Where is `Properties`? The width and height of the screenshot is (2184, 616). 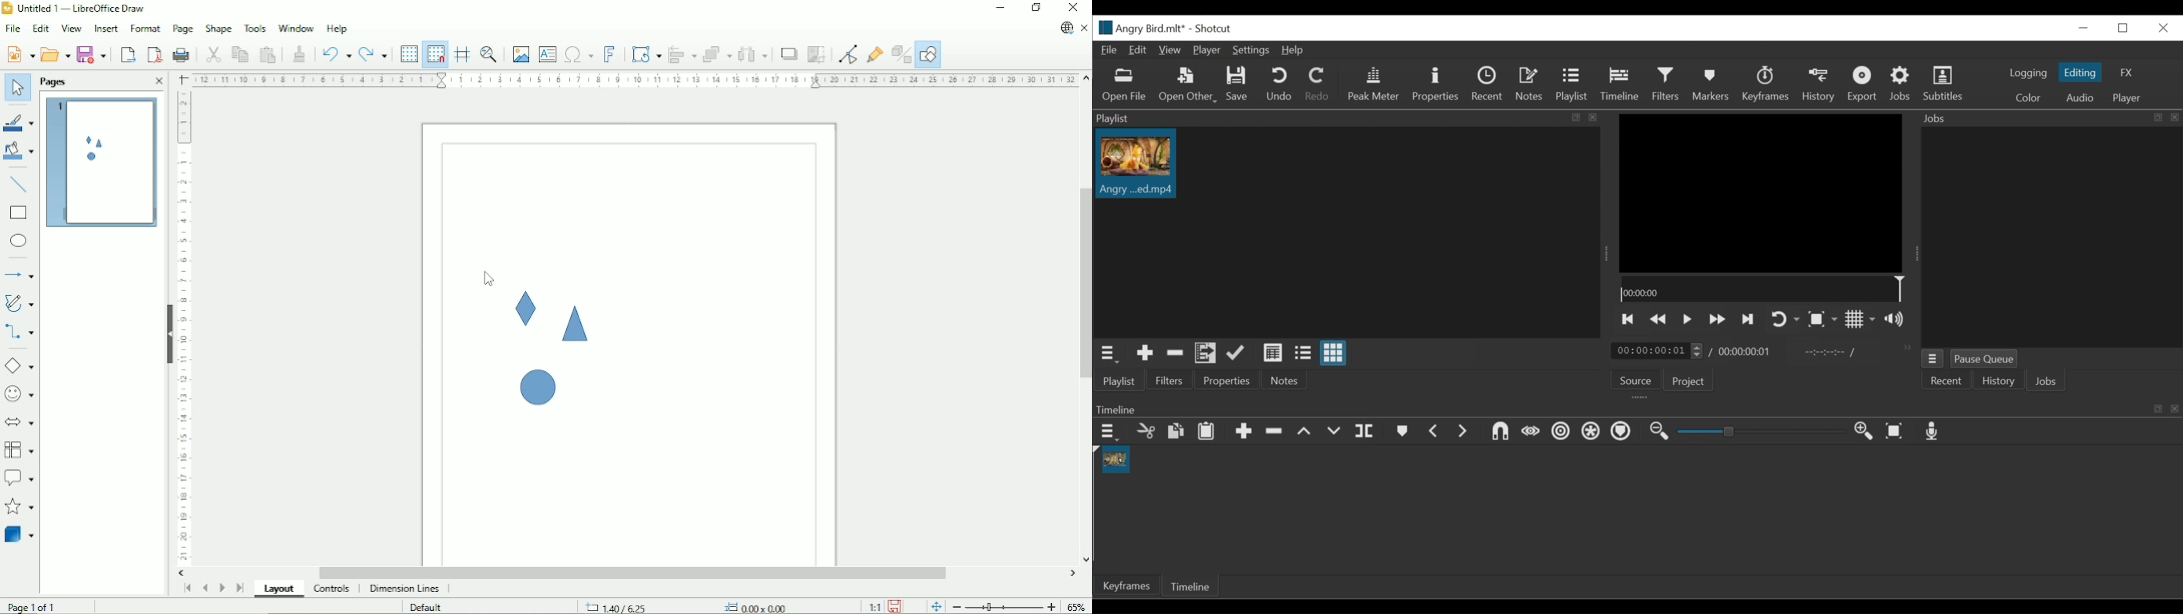
Properties is located at coordinates (1438, 85).